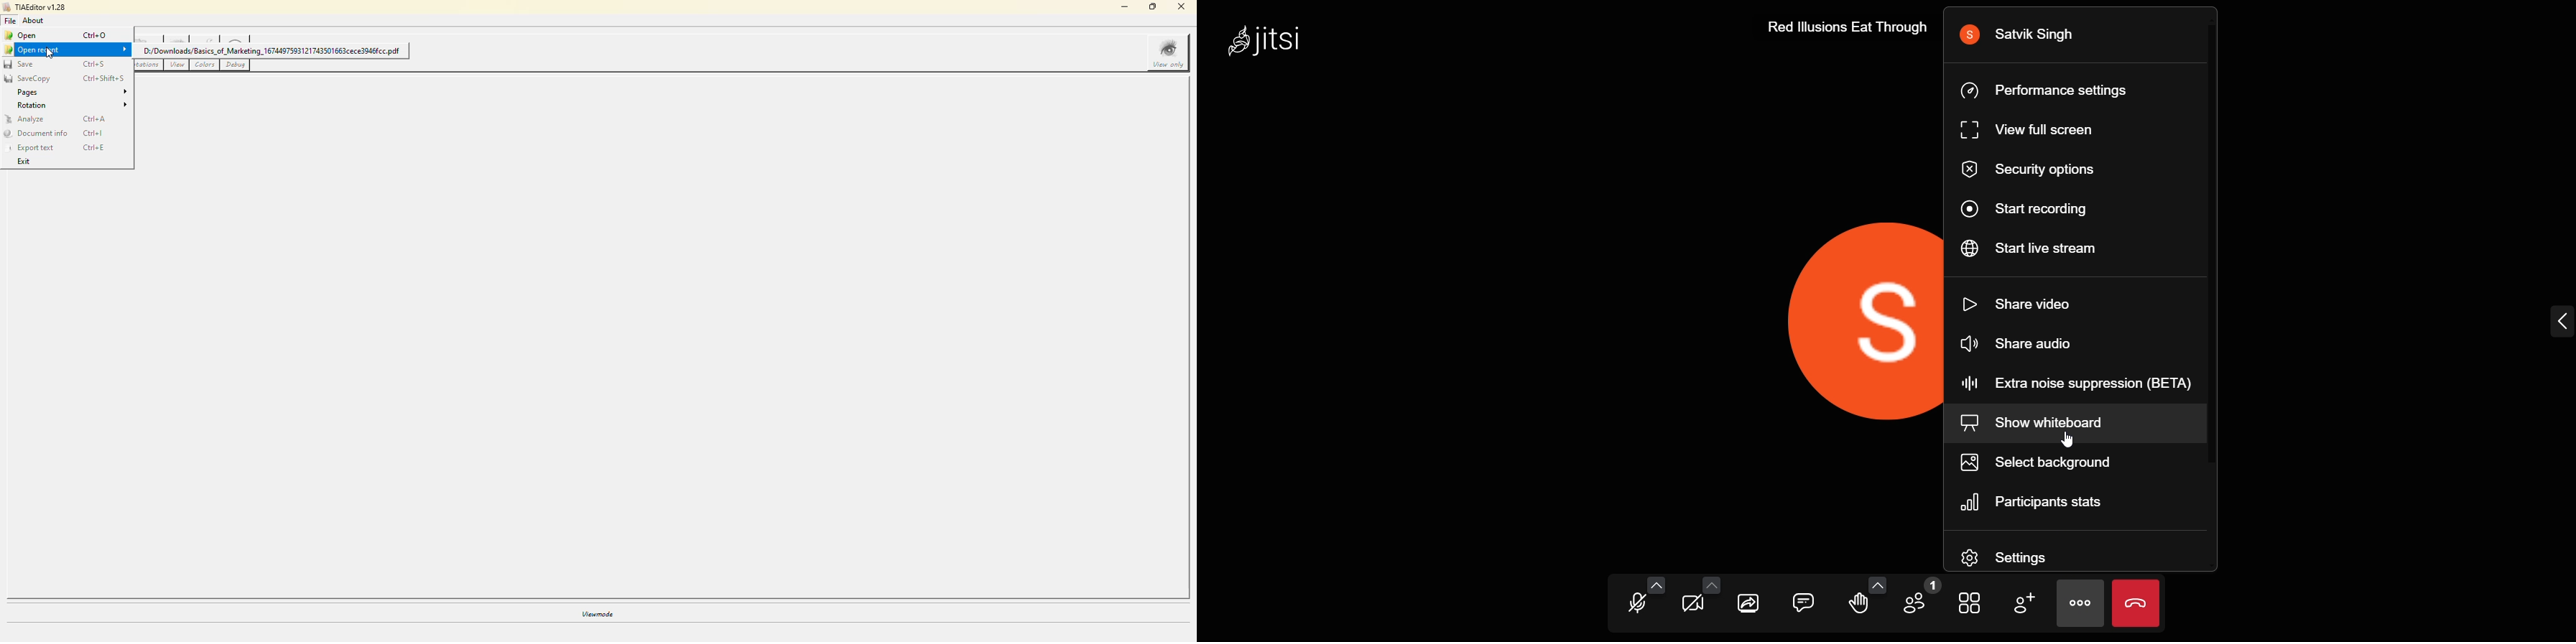  I want to click on raise hand, so click(1858, 605).